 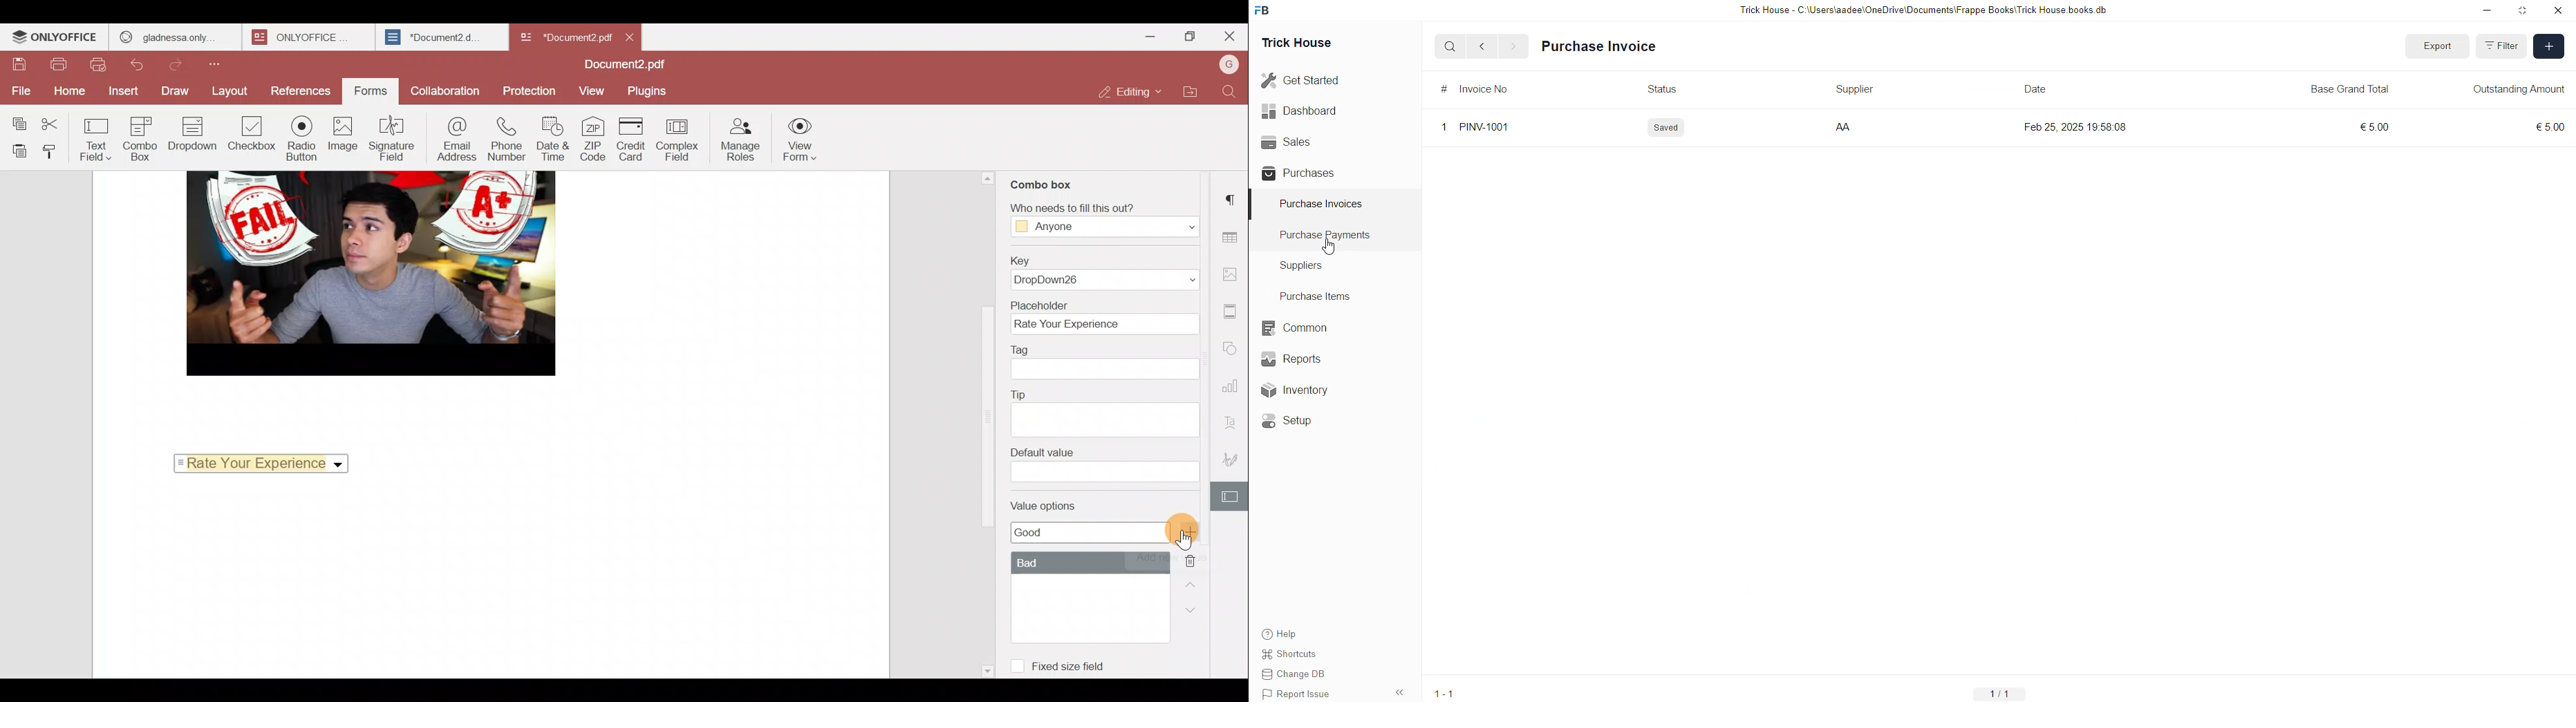 What do you see at coordinates (1300, 632) in the screenshot?
I see ` Help` at bounding box center [1300, 632].